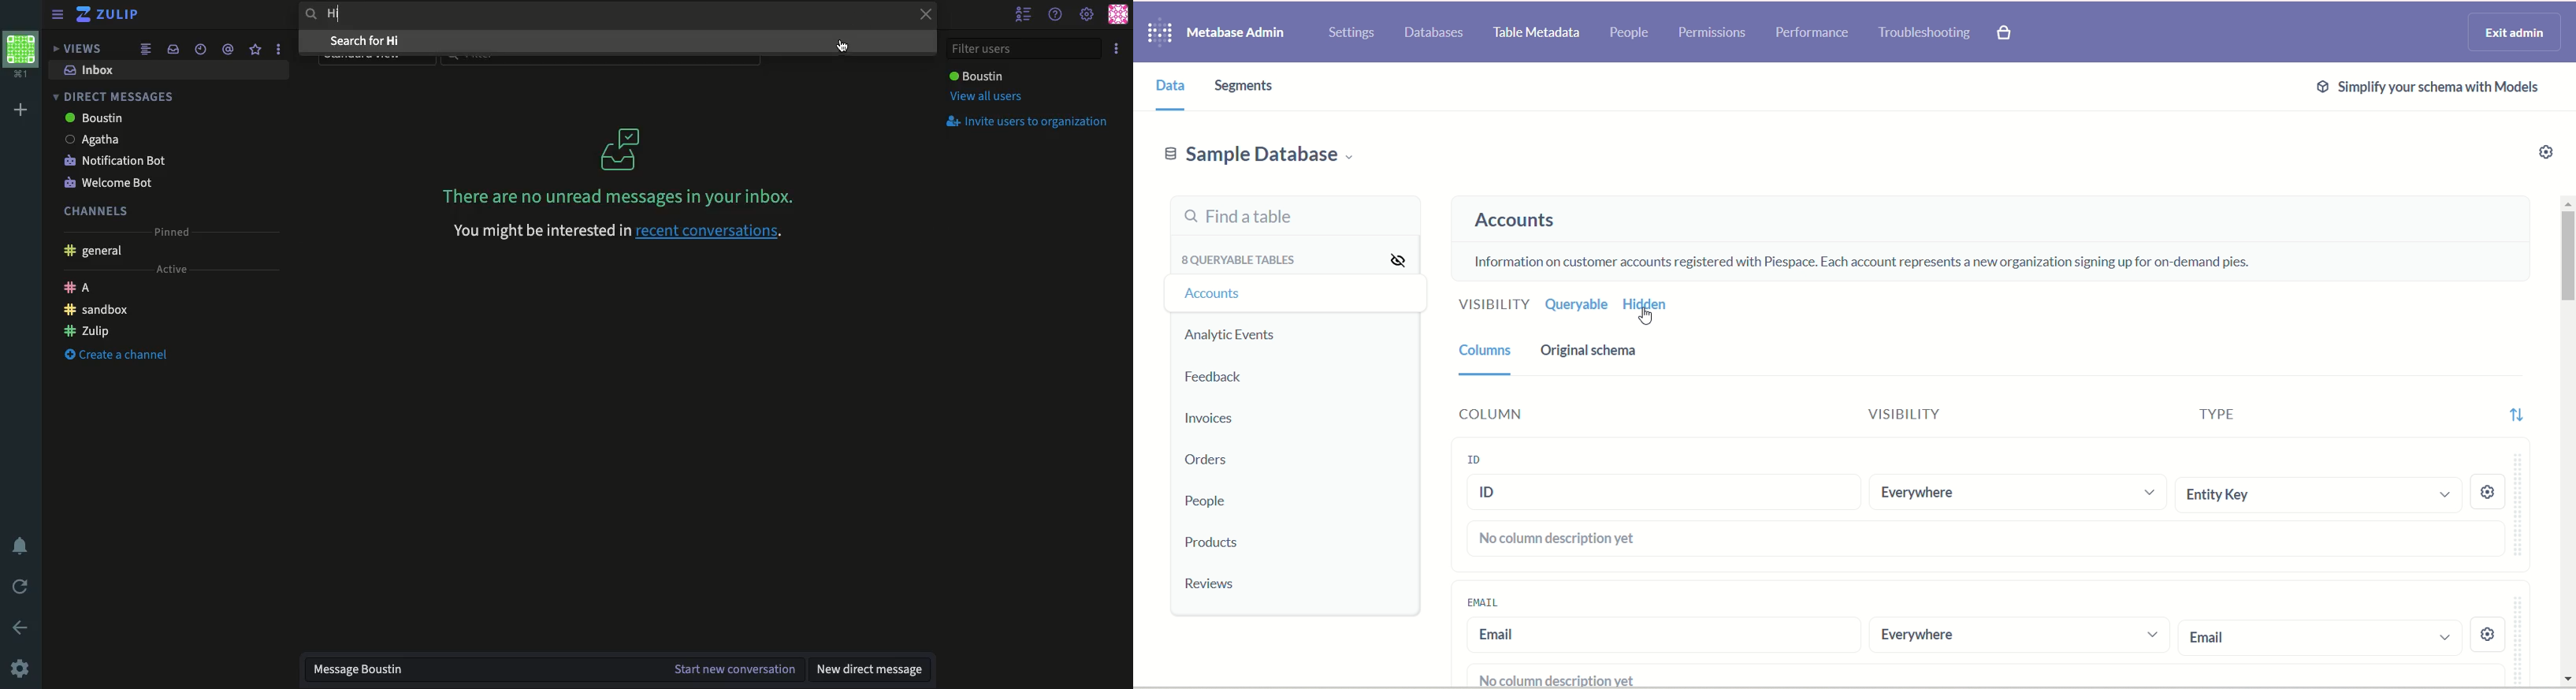  I want to click on Filter users, so click(1026, 48).